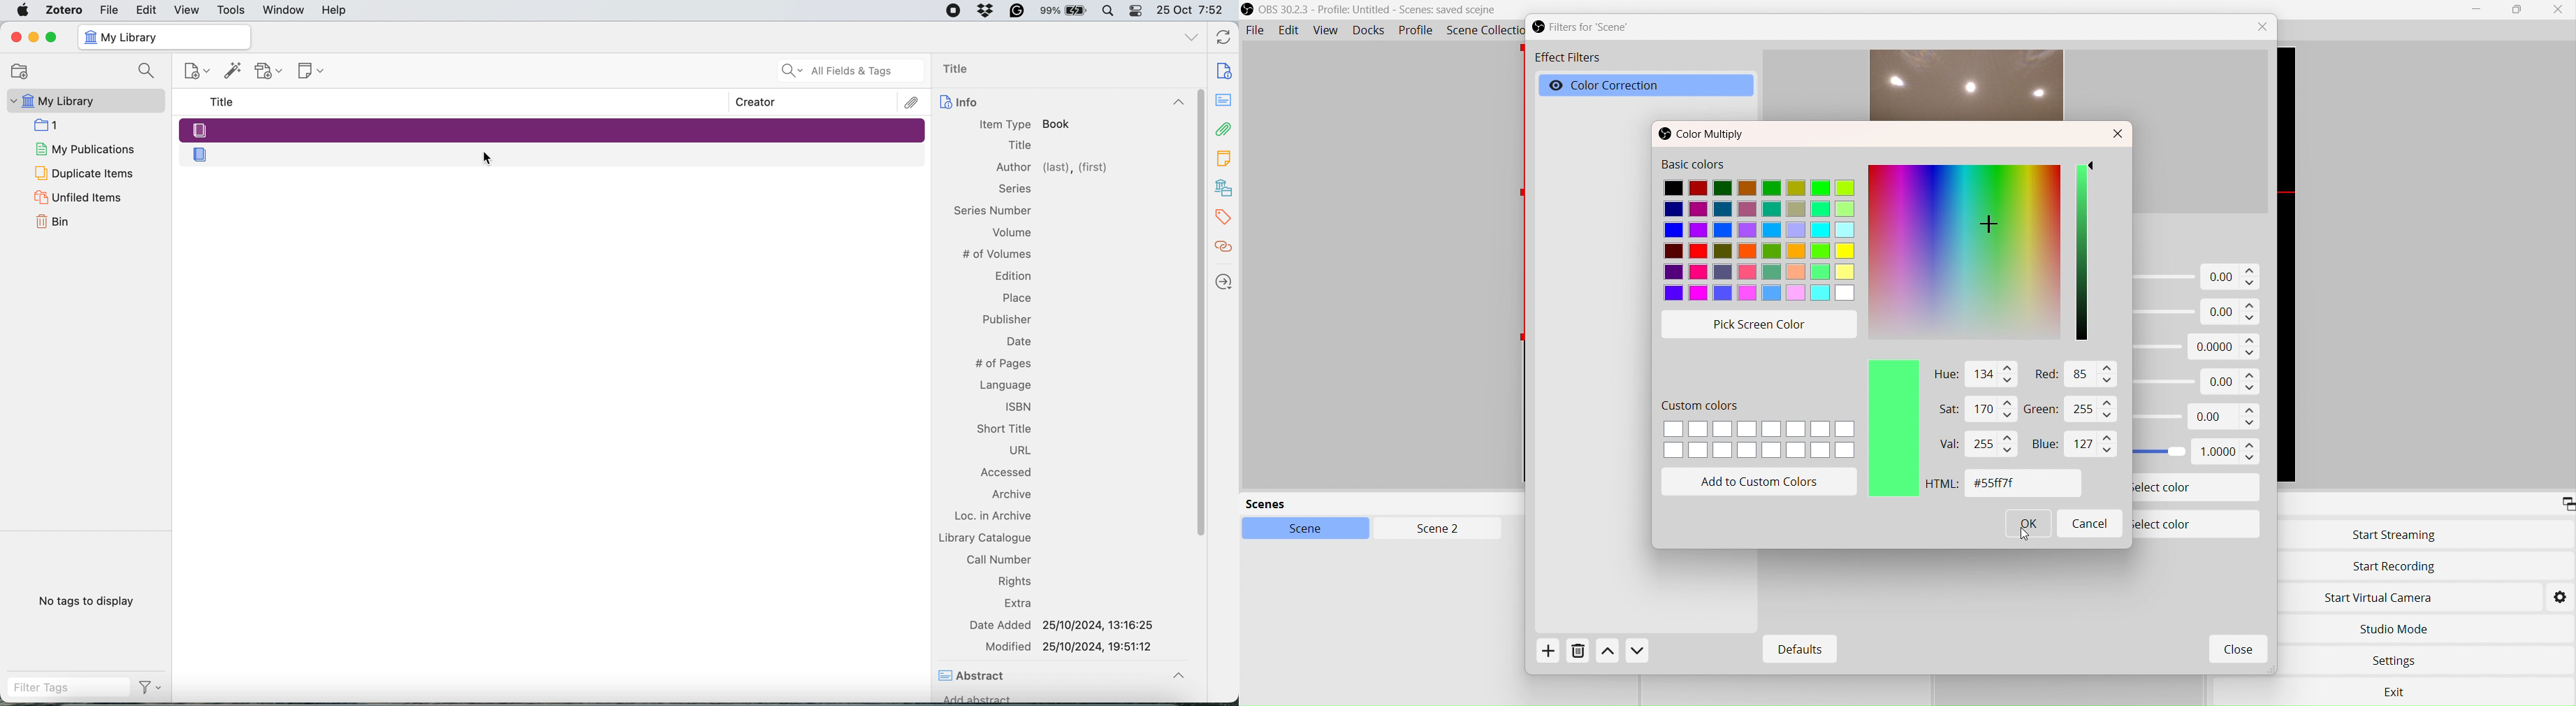  What do you see at coordinates (25, 10) in the screenshot?
I see `Apple Menu` at bounding box center [25, 10].